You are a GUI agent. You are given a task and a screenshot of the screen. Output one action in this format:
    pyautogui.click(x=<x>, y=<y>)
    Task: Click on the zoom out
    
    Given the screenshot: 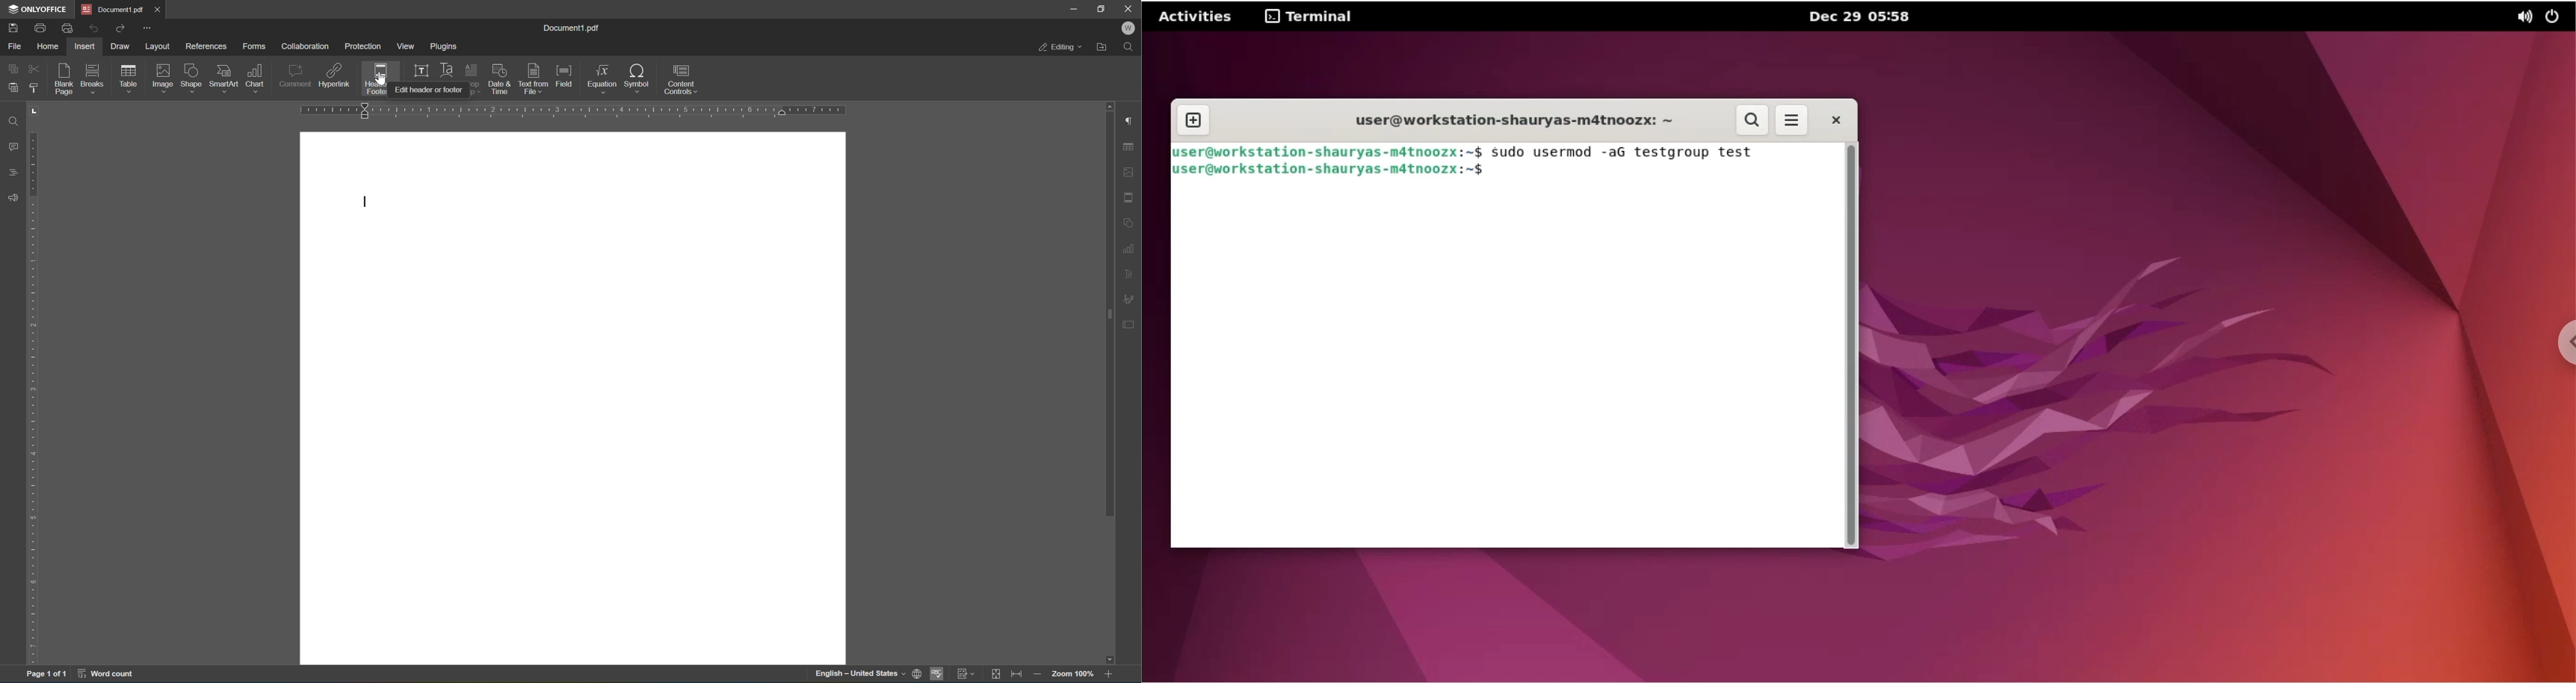 What is the action you would take?
    pyautogui.click(x=1037, y=674)
    